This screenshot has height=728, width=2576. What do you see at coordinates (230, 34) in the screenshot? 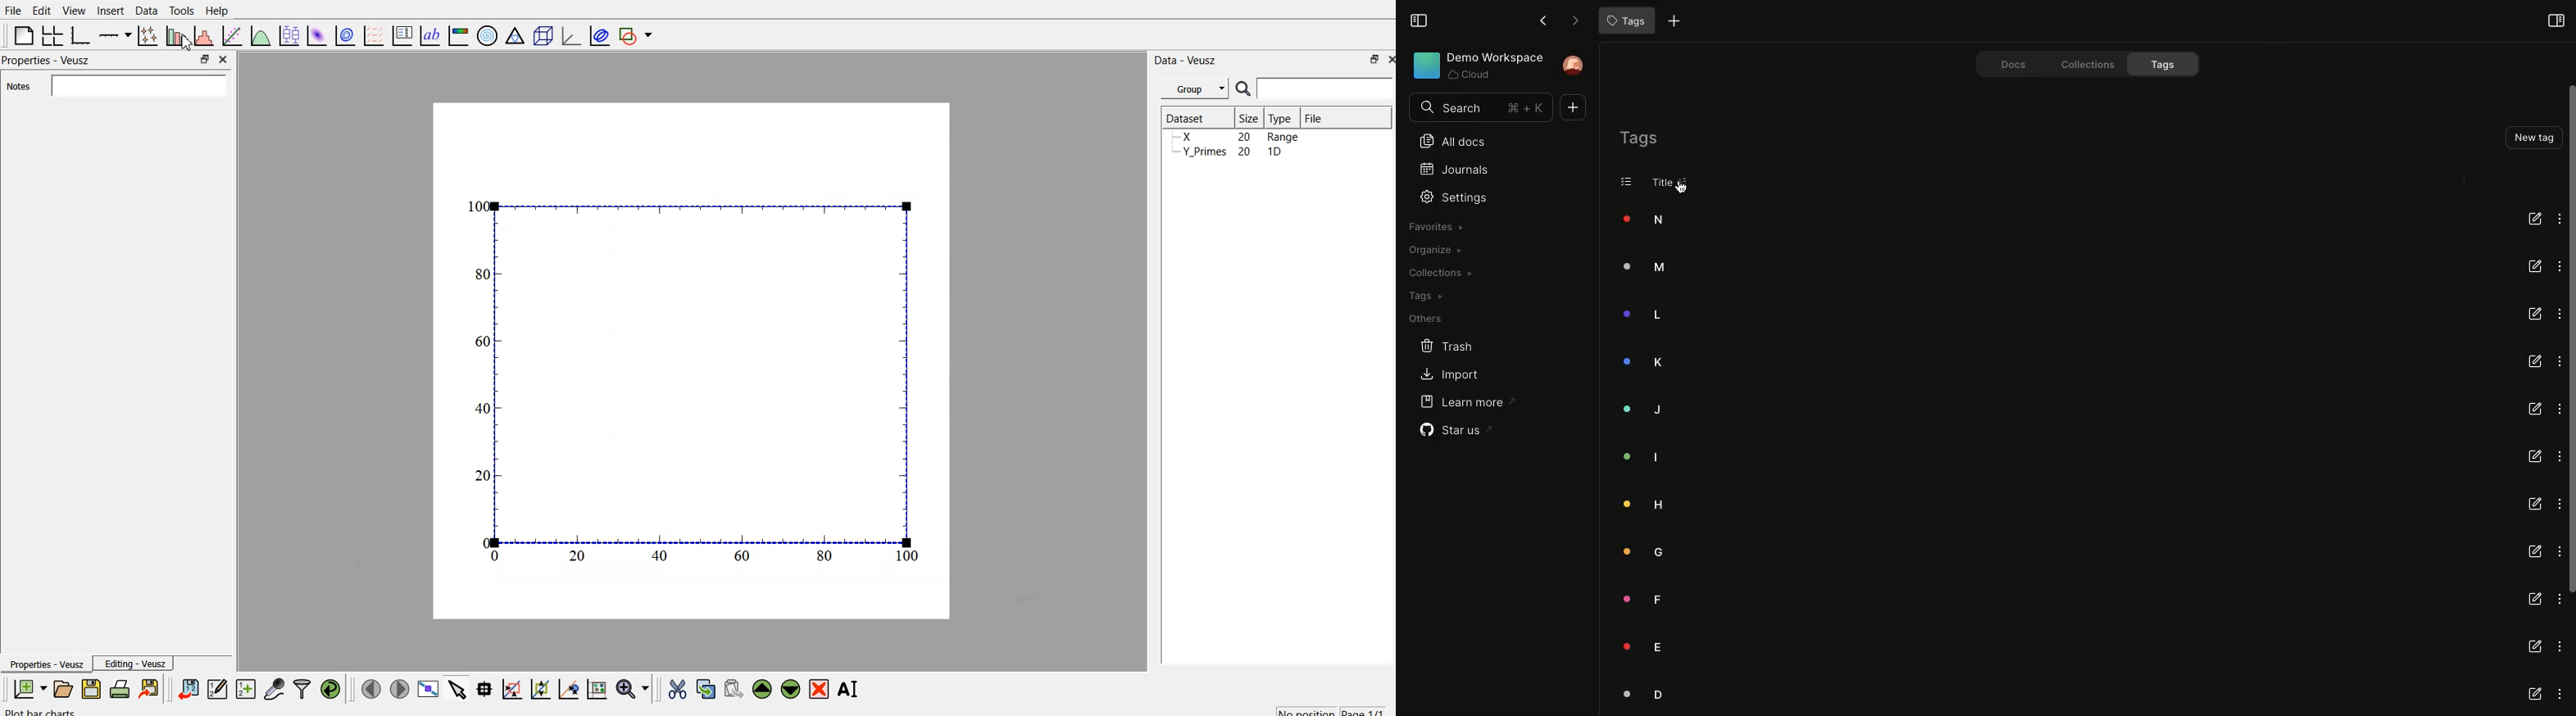
I see `fit function to data` at bounding box center [230, 34].